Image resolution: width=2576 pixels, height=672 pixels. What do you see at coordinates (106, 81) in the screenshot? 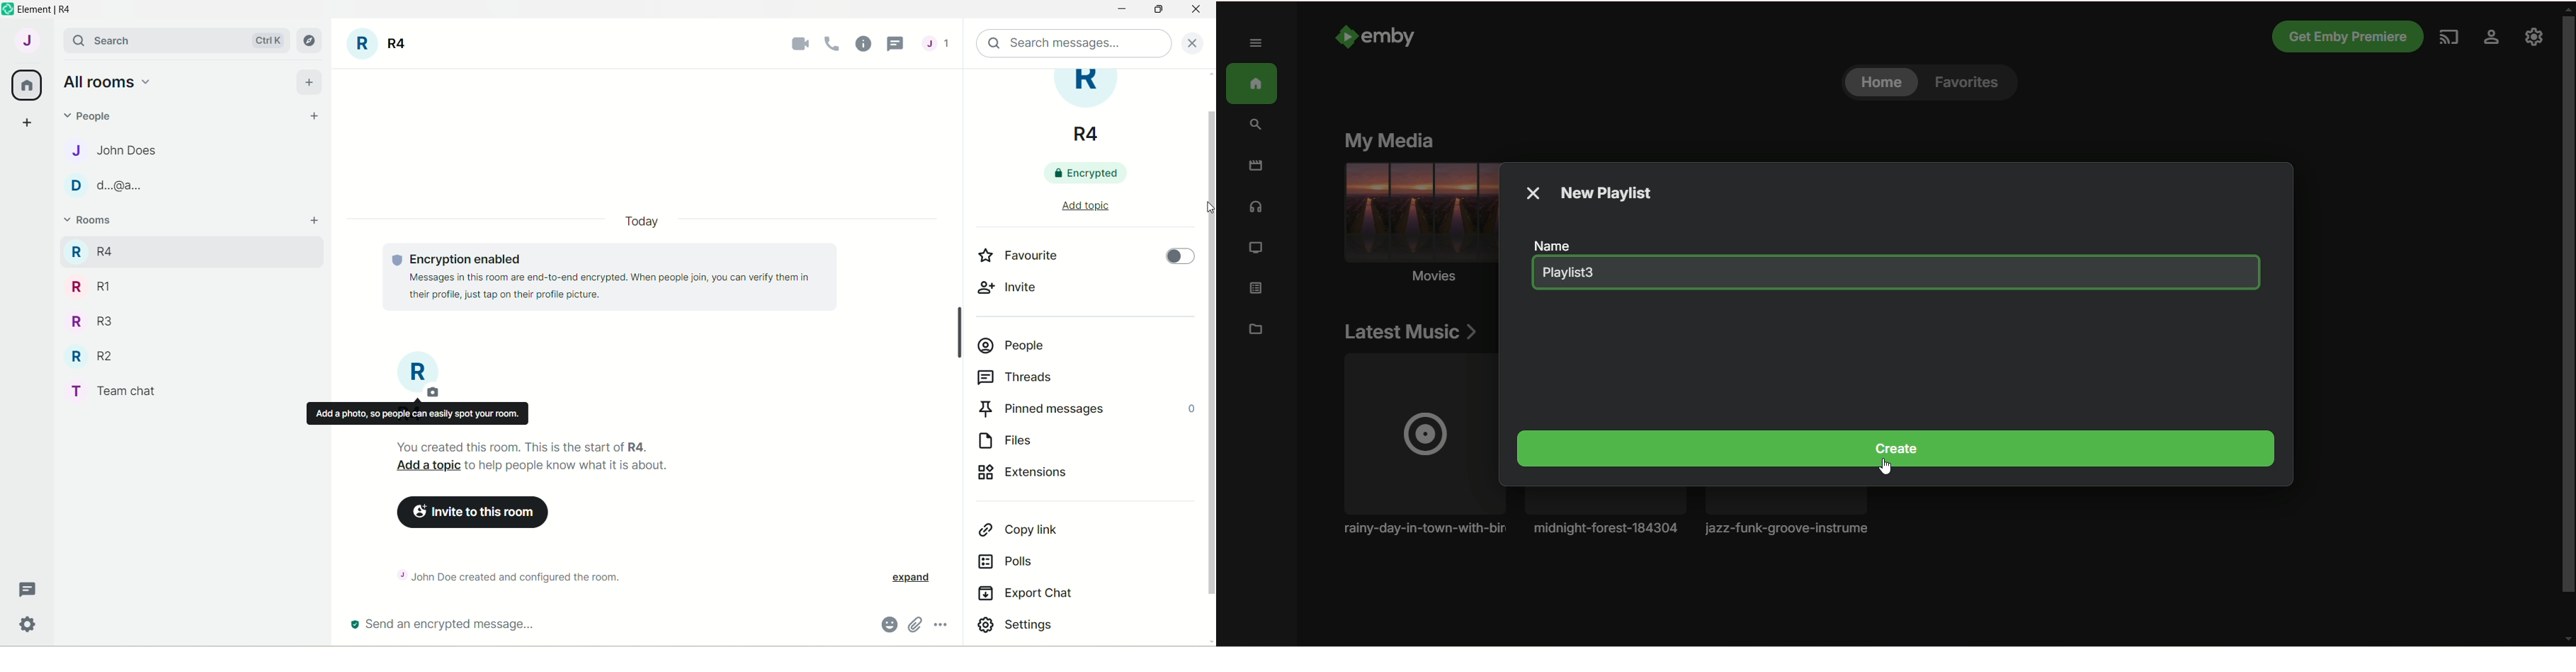
I see `all rooms` at bounding box center [106, 81].